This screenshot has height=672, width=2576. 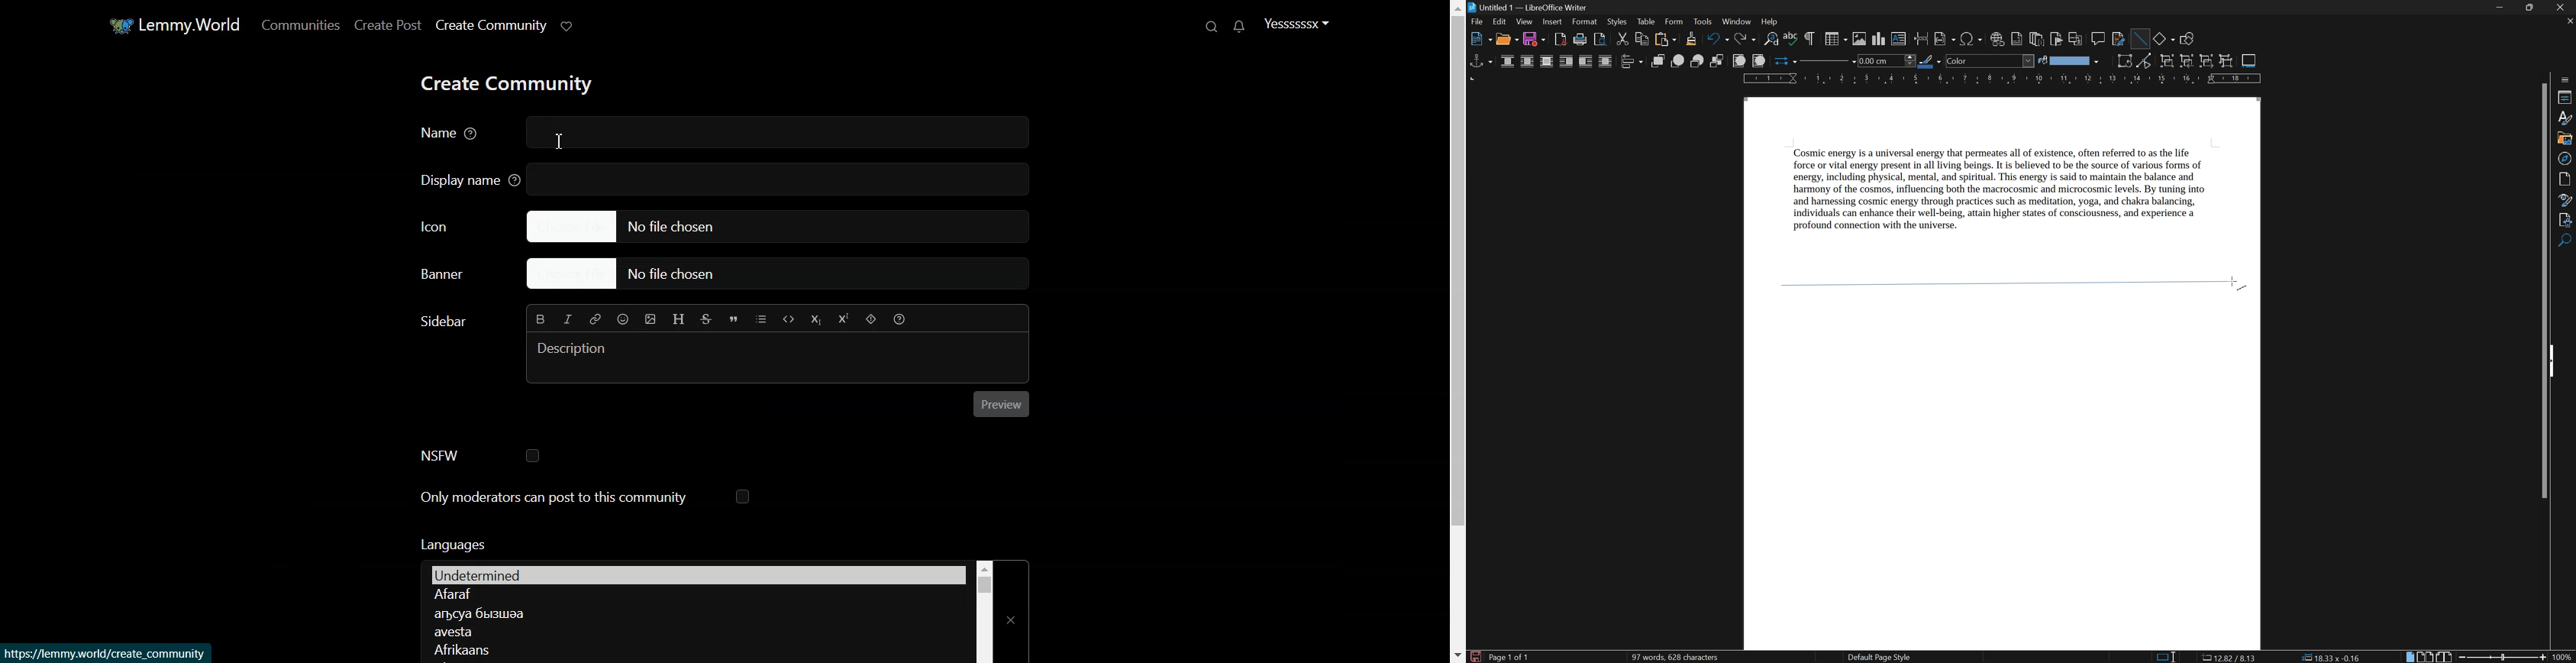 What do you see at coordinates (1810, 38) in the screenshot?
I see `toggle formatting marks` at bounding box center [1810, 38].